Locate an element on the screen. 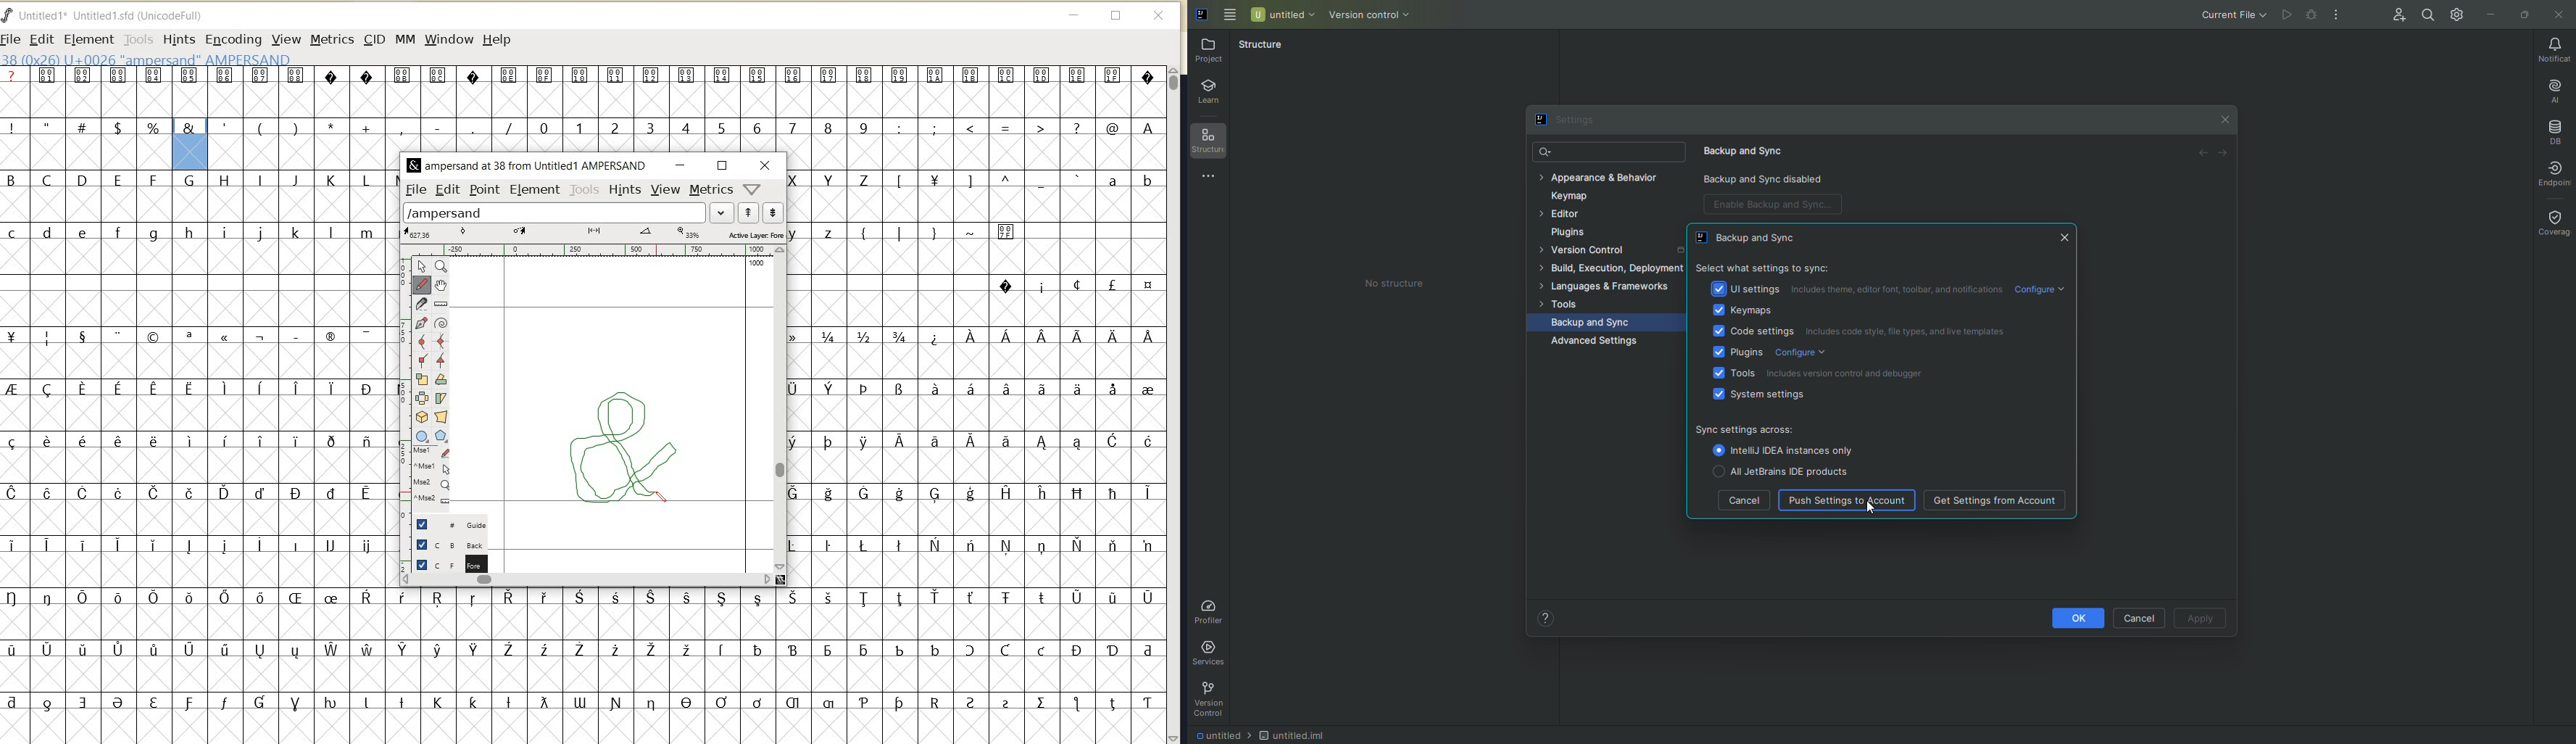 This screenshot has height=756, width=2576. RULER is located at coordinates (589, 250).